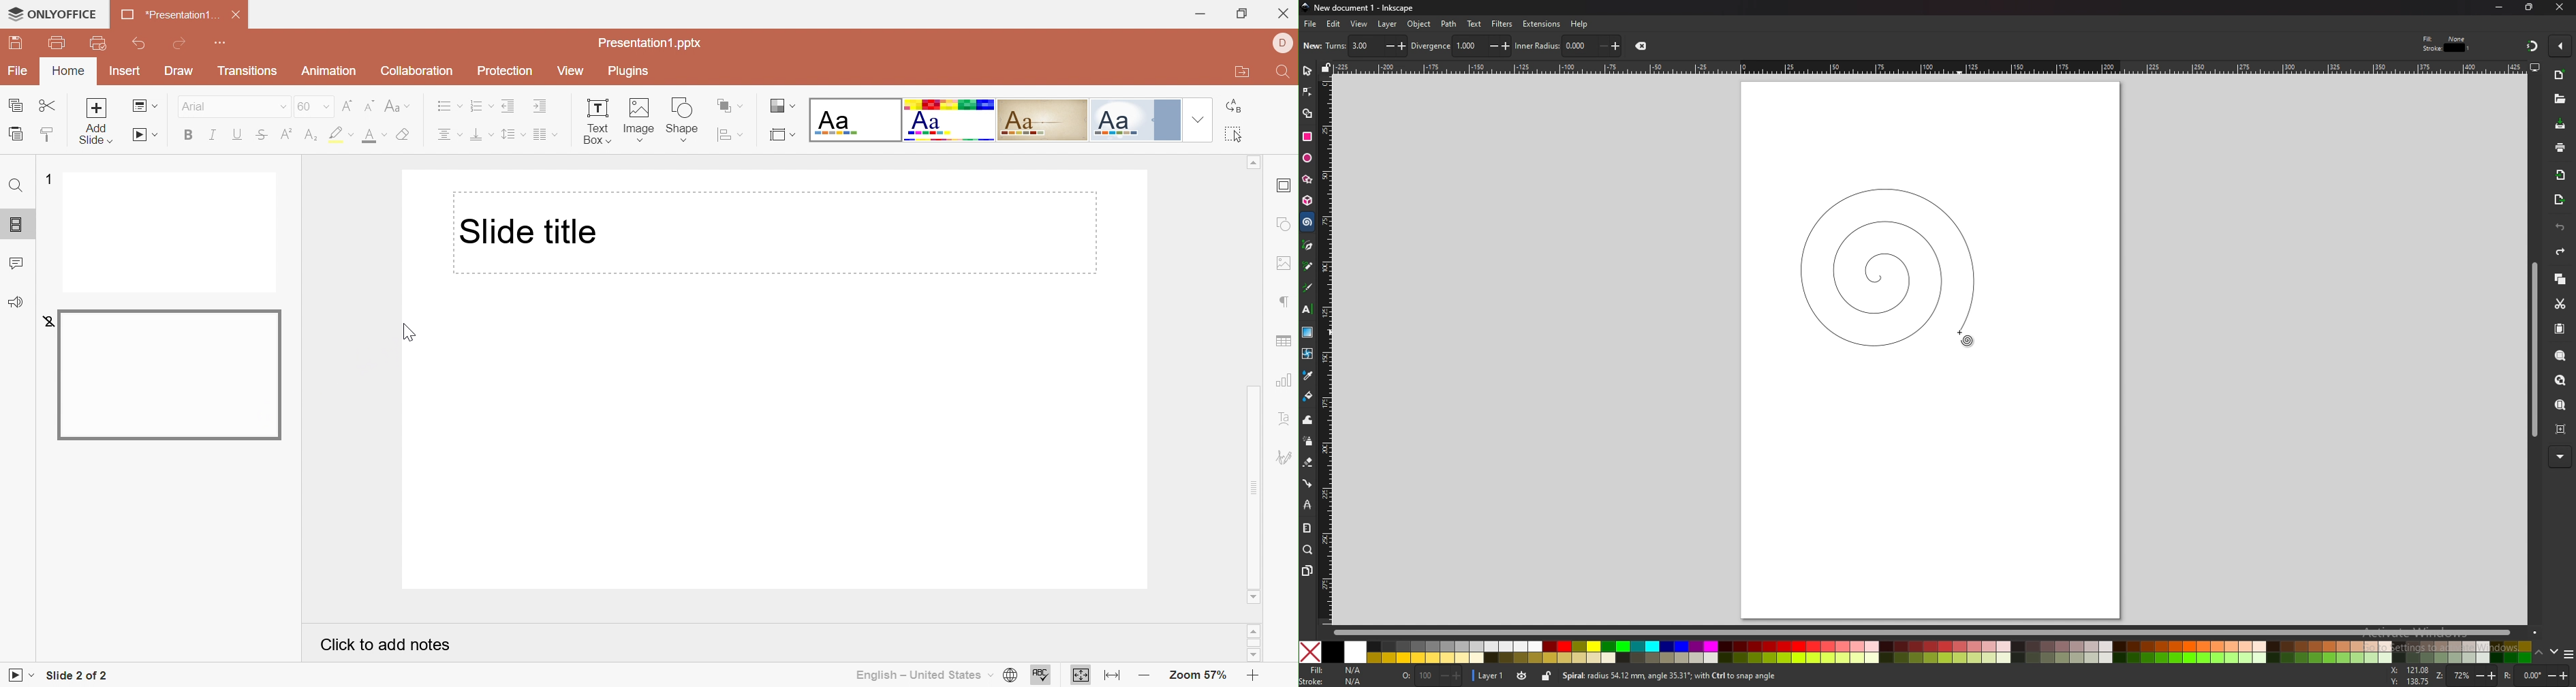 This screenshot has height=700, width=2576. I want to click on Click to add notes, so click(386, 646).